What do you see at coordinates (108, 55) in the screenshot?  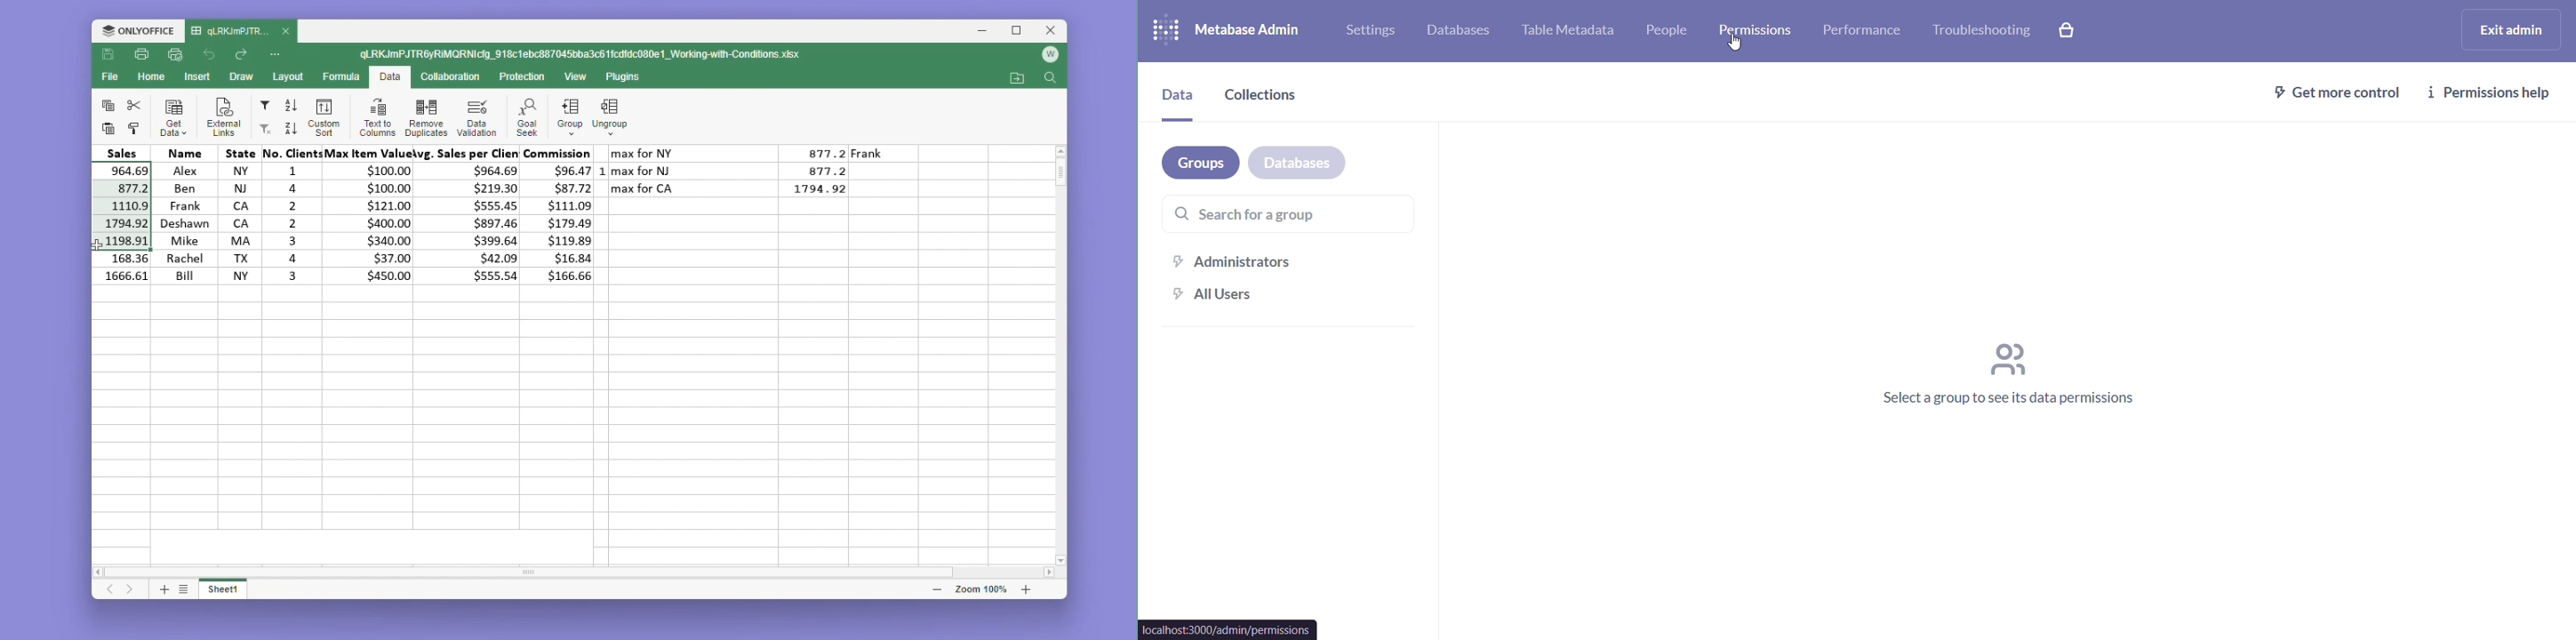 I see `Save` at bounding box center [108, 55].